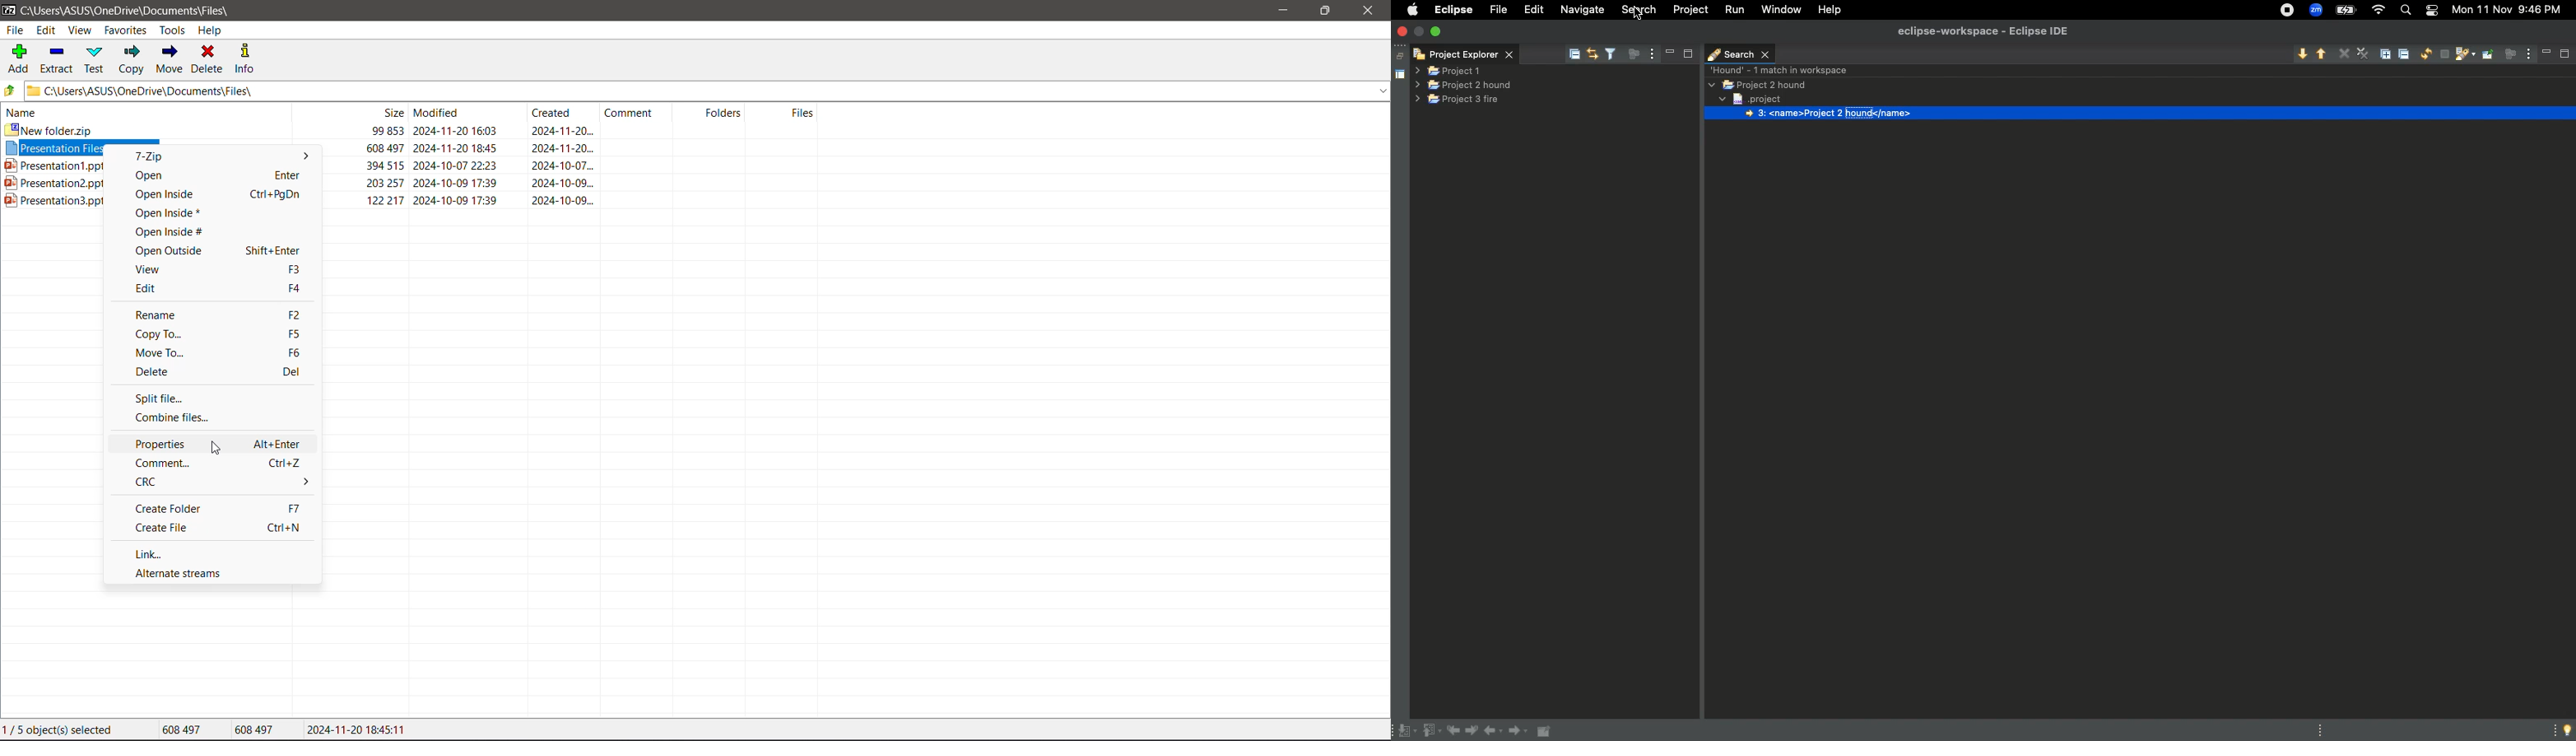  What do you see at coordinates (1631, 53) in the screenshot?
I see `focus on active task` at bounding box center [1631, 53].